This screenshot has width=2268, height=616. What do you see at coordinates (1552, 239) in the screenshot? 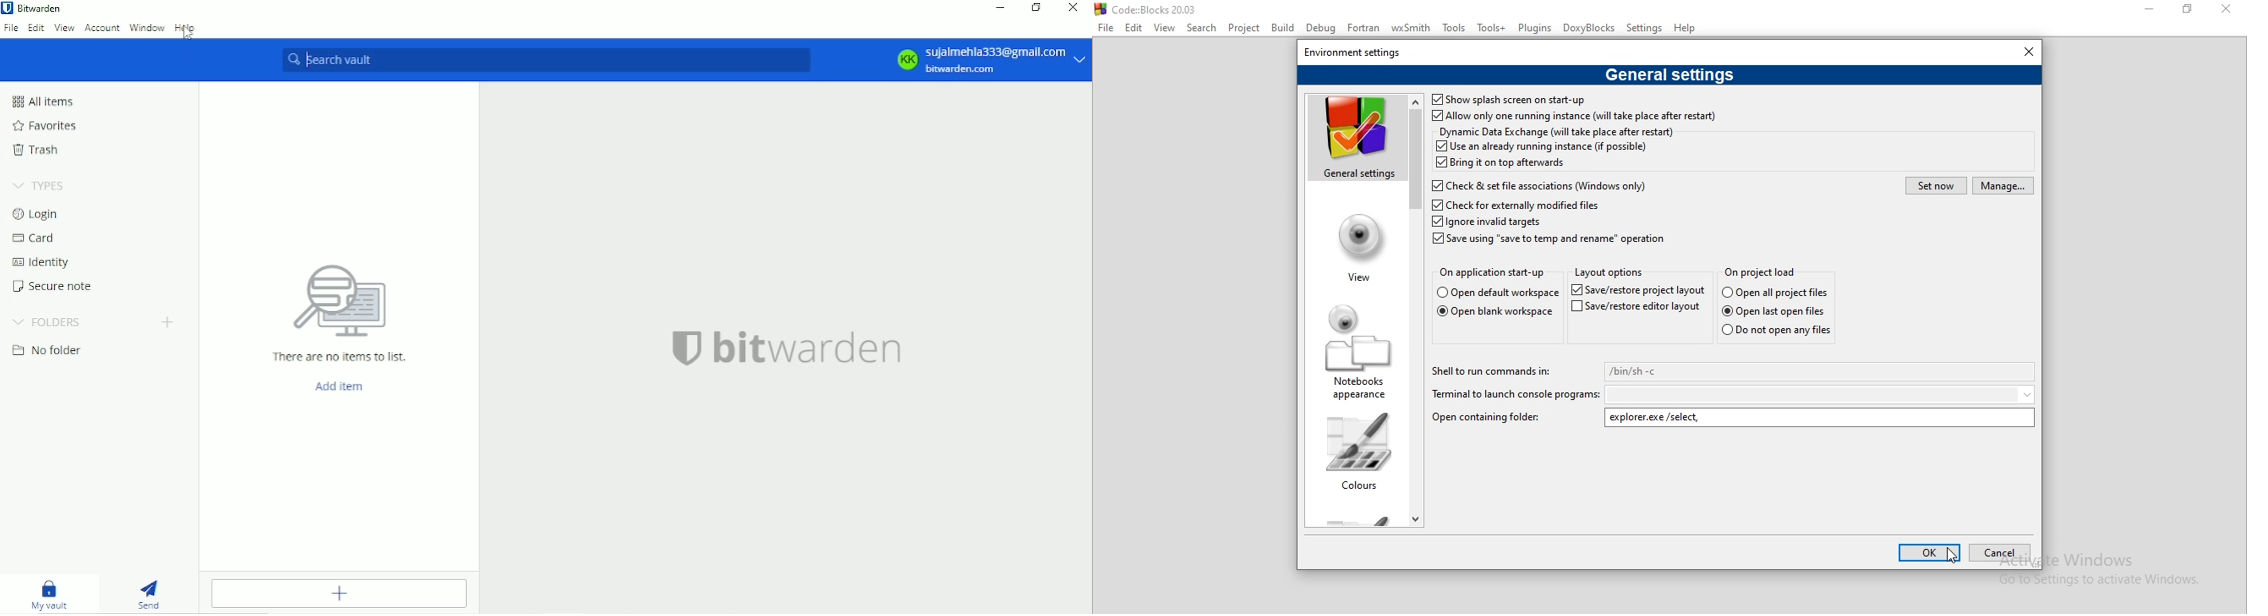
I see `Save using 'save to temp and rename" operation` at bounding box center [1552, 239].